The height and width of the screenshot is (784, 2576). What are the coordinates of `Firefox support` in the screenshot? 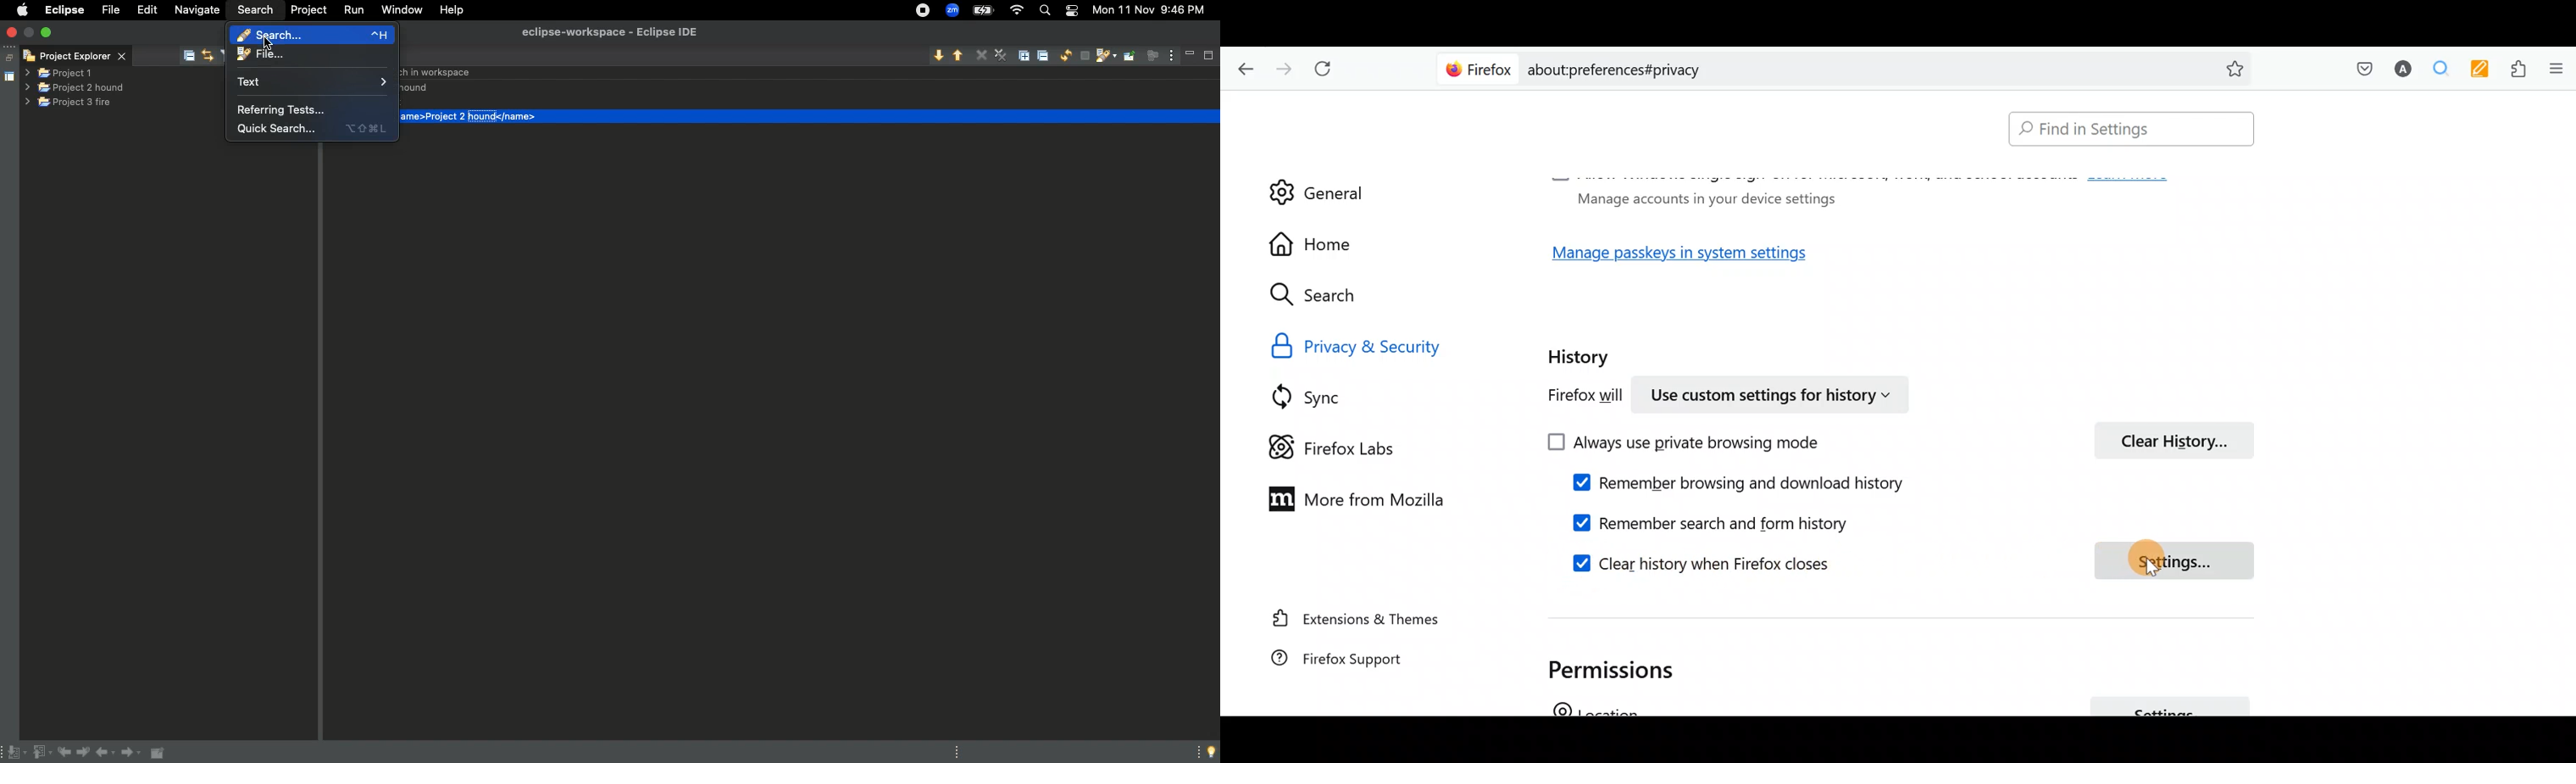 It's located at (1354, 666).